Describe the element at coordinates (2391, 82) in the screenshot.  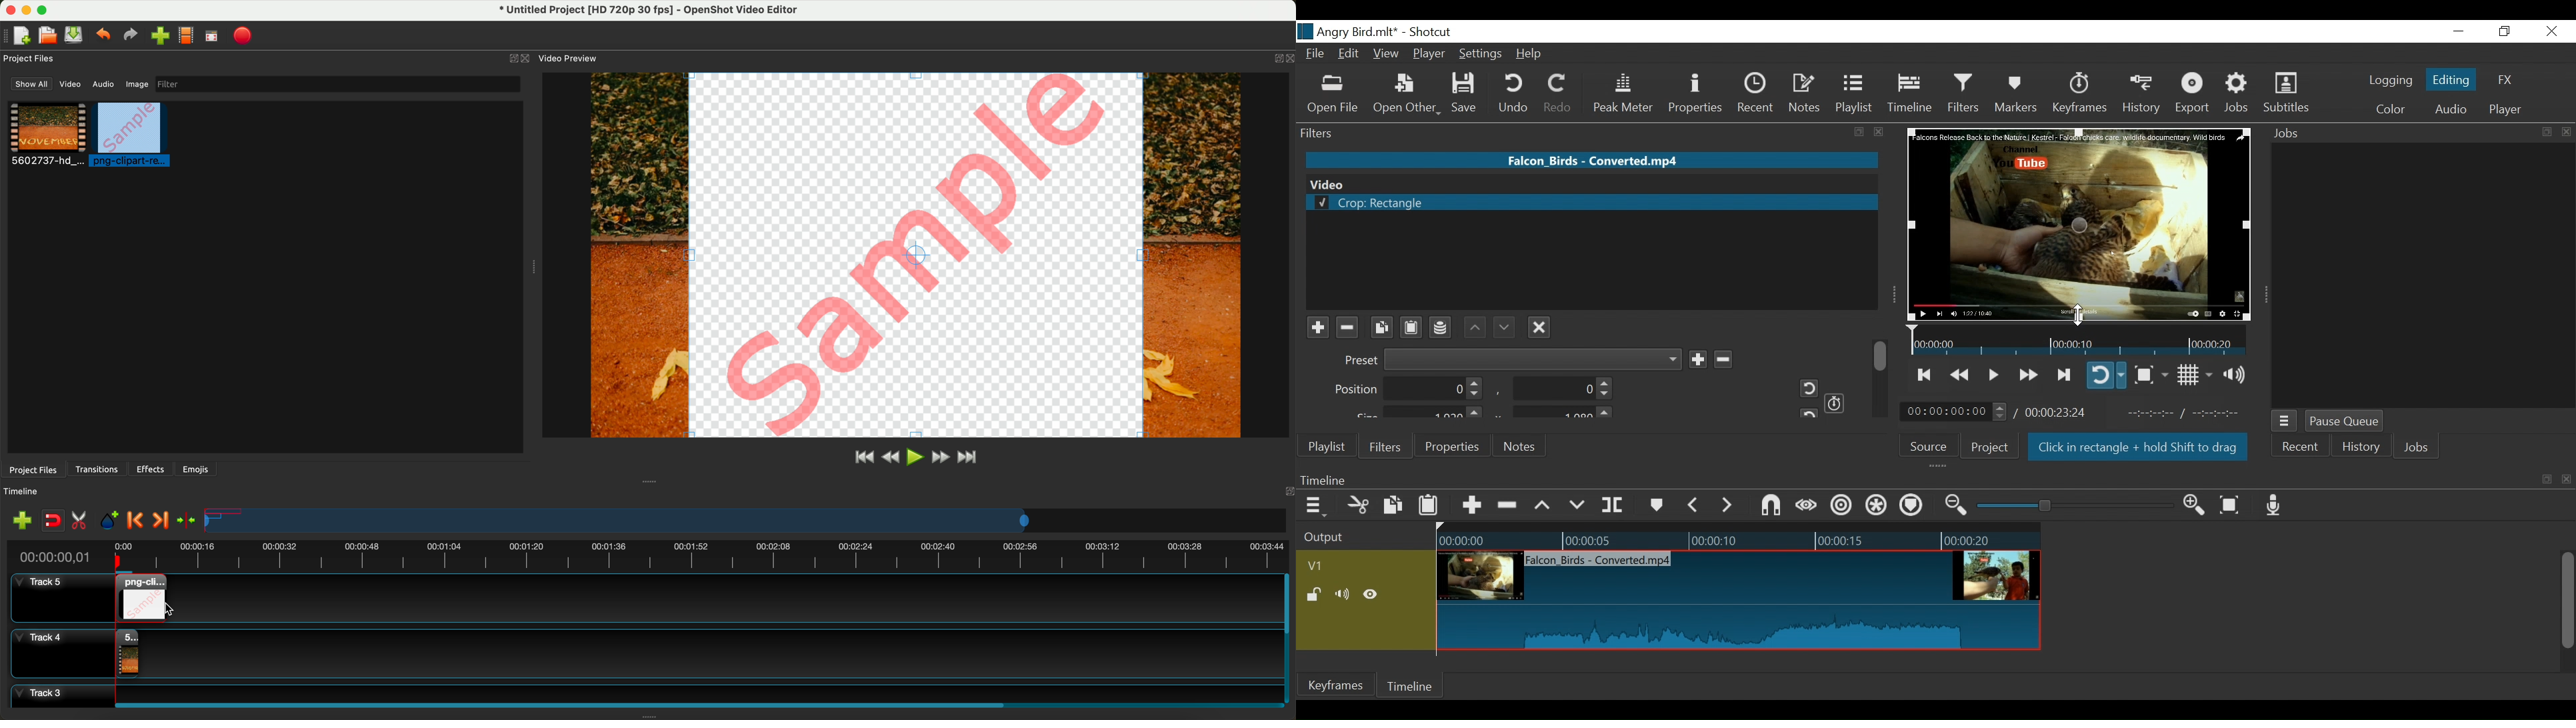
I see `logging` at that location.